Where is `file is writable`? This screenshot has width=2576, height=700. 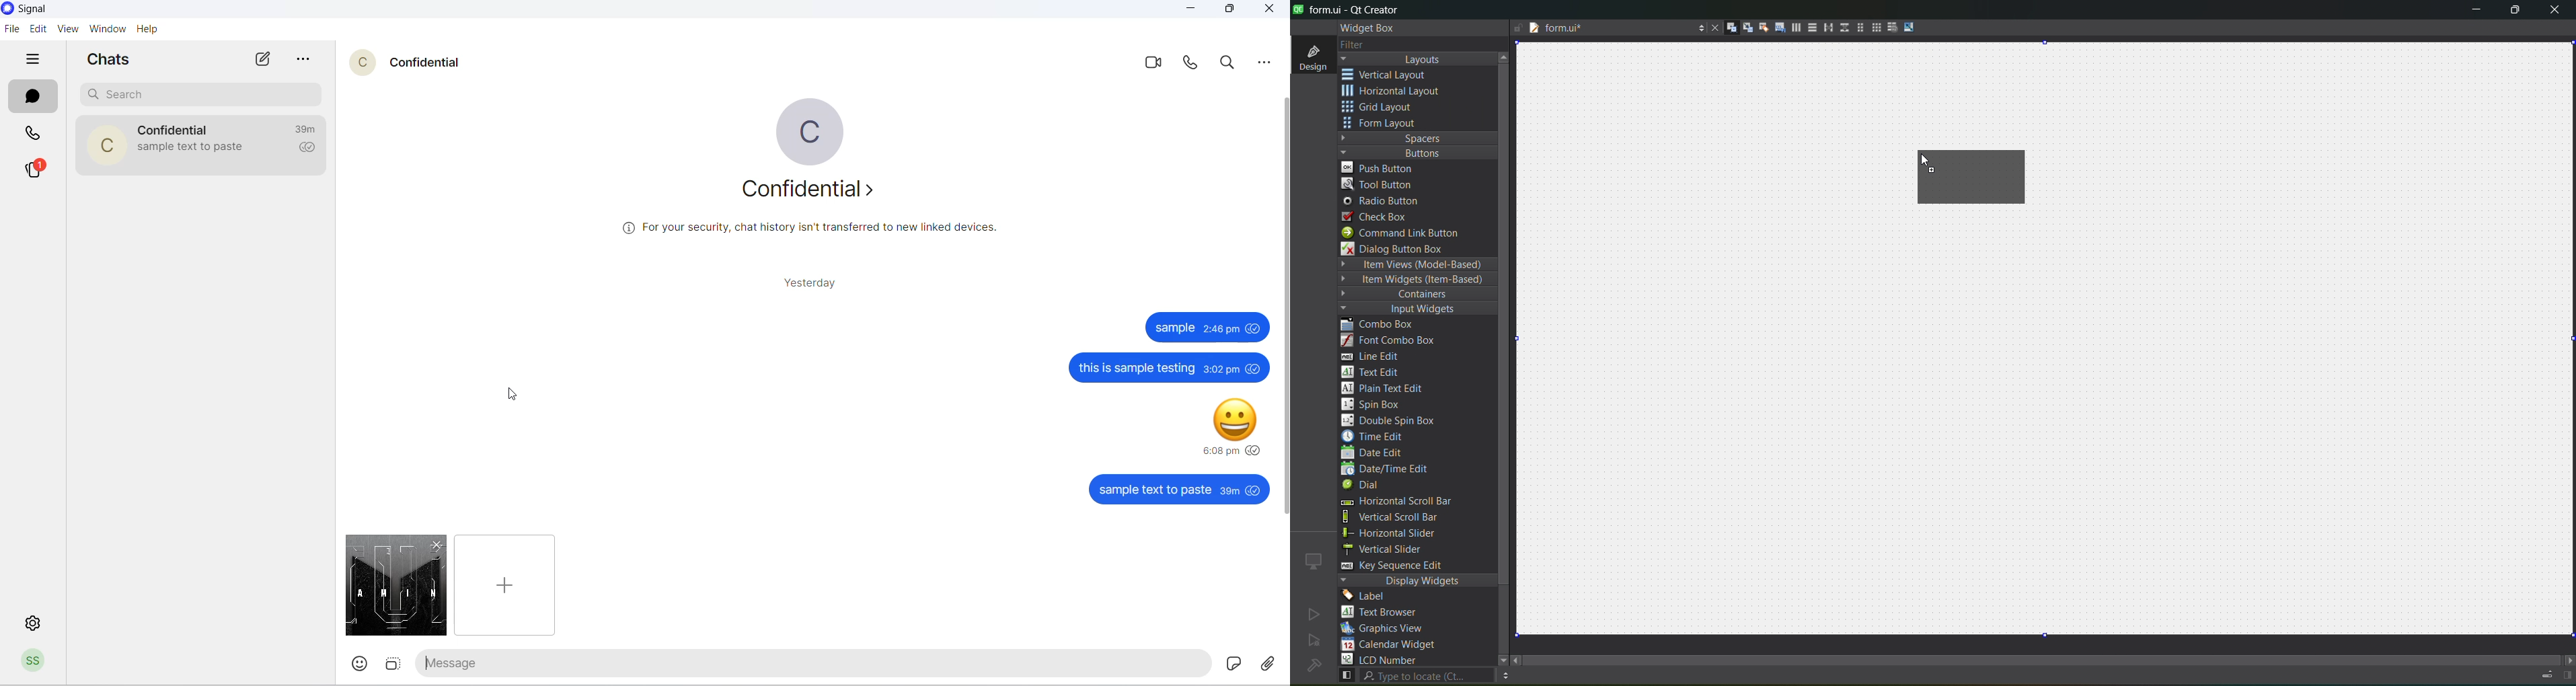 file is writable is located at coordinates (1518, 29).